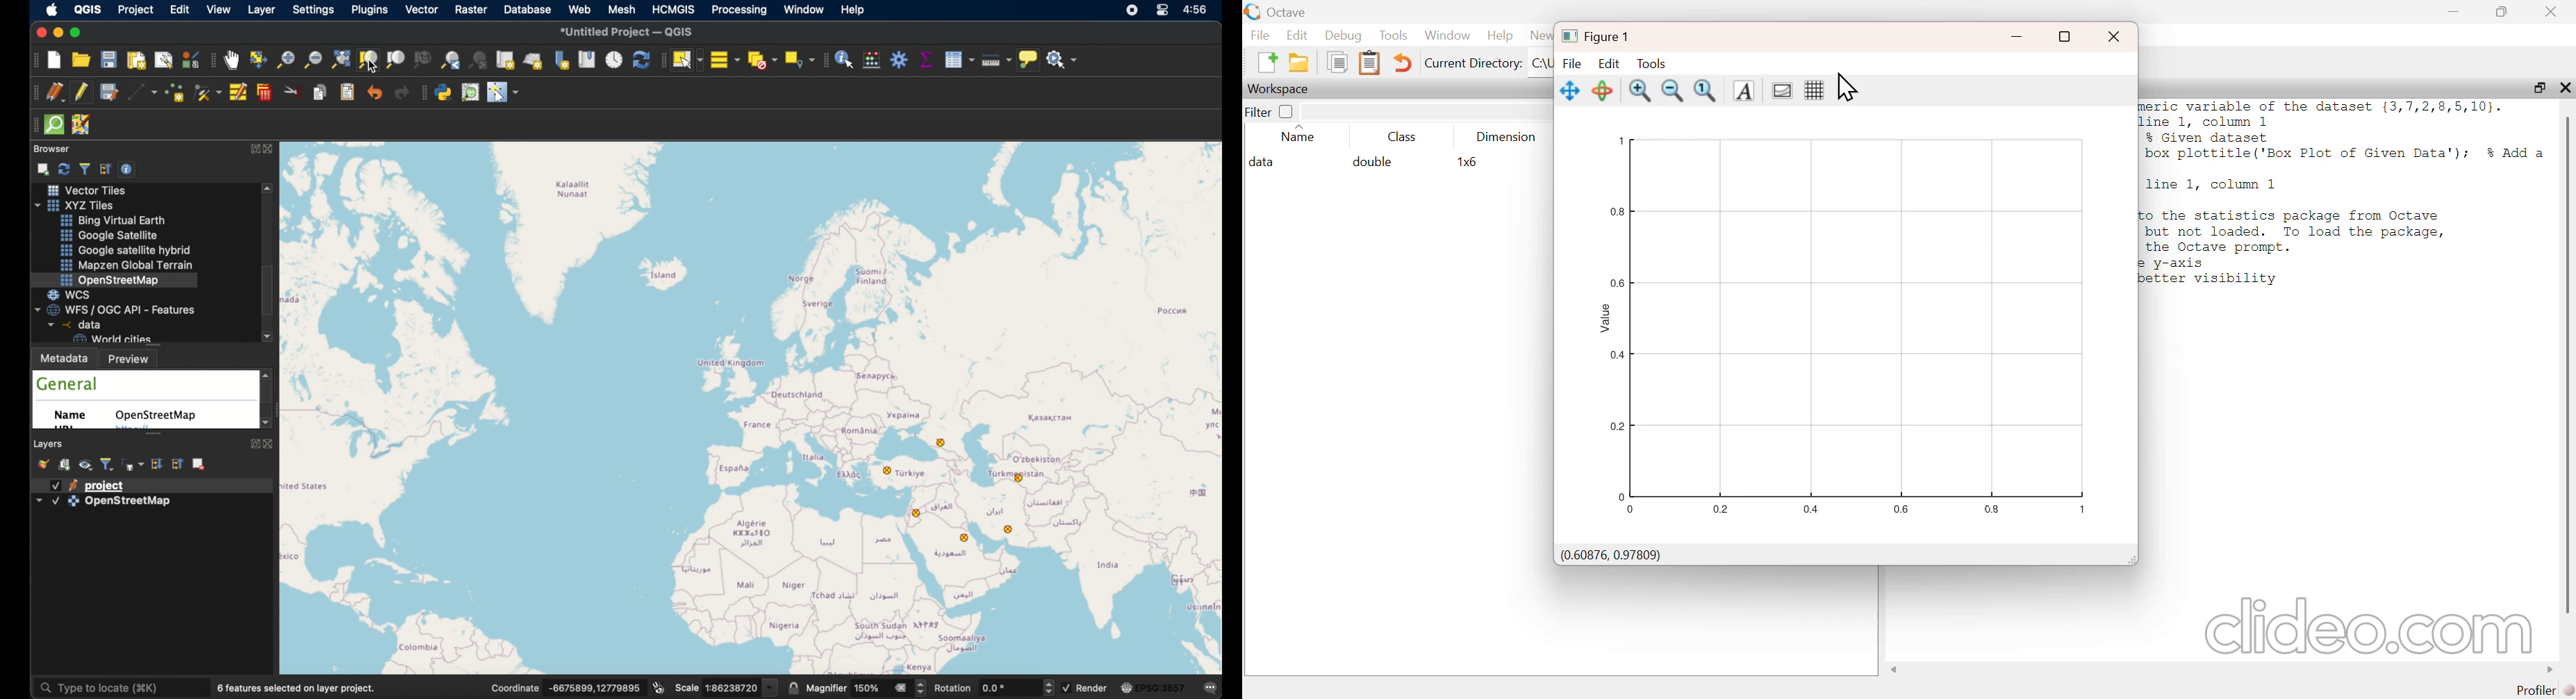 The width and height of the screenshot is (2576, 700). I want to click on debug, so click(1344, 35).